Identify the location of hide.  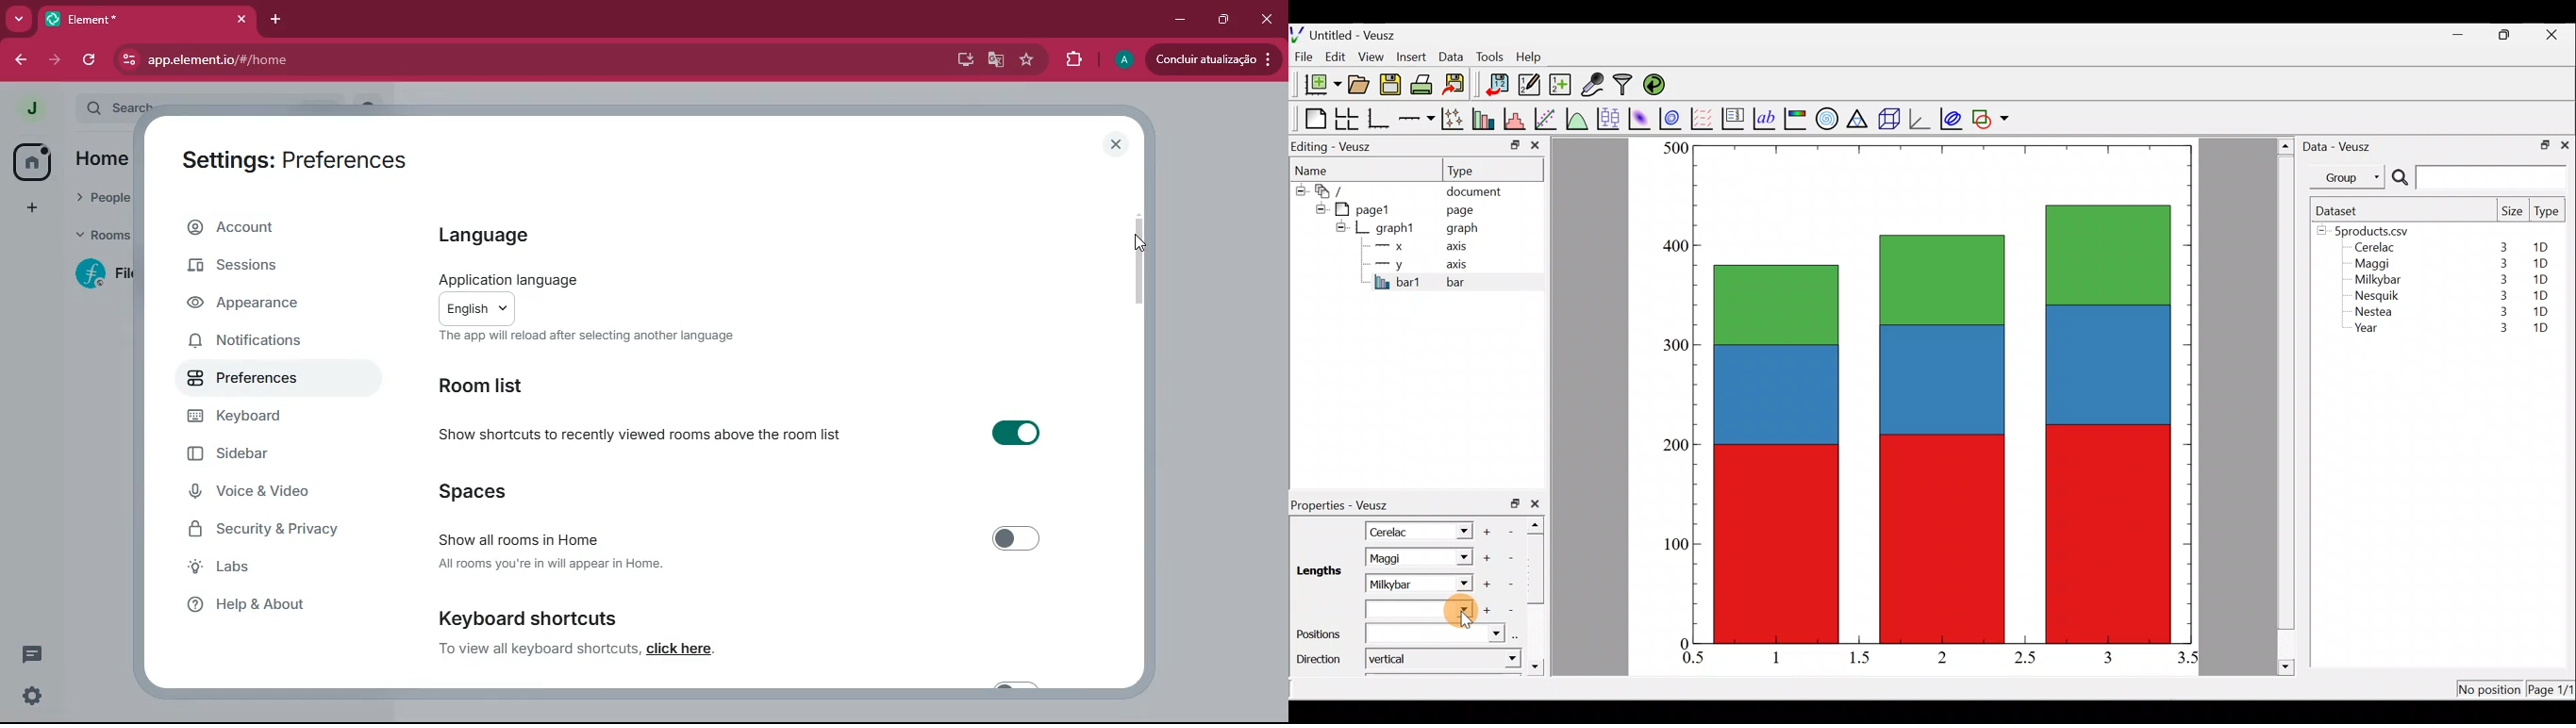
(1341, 227).